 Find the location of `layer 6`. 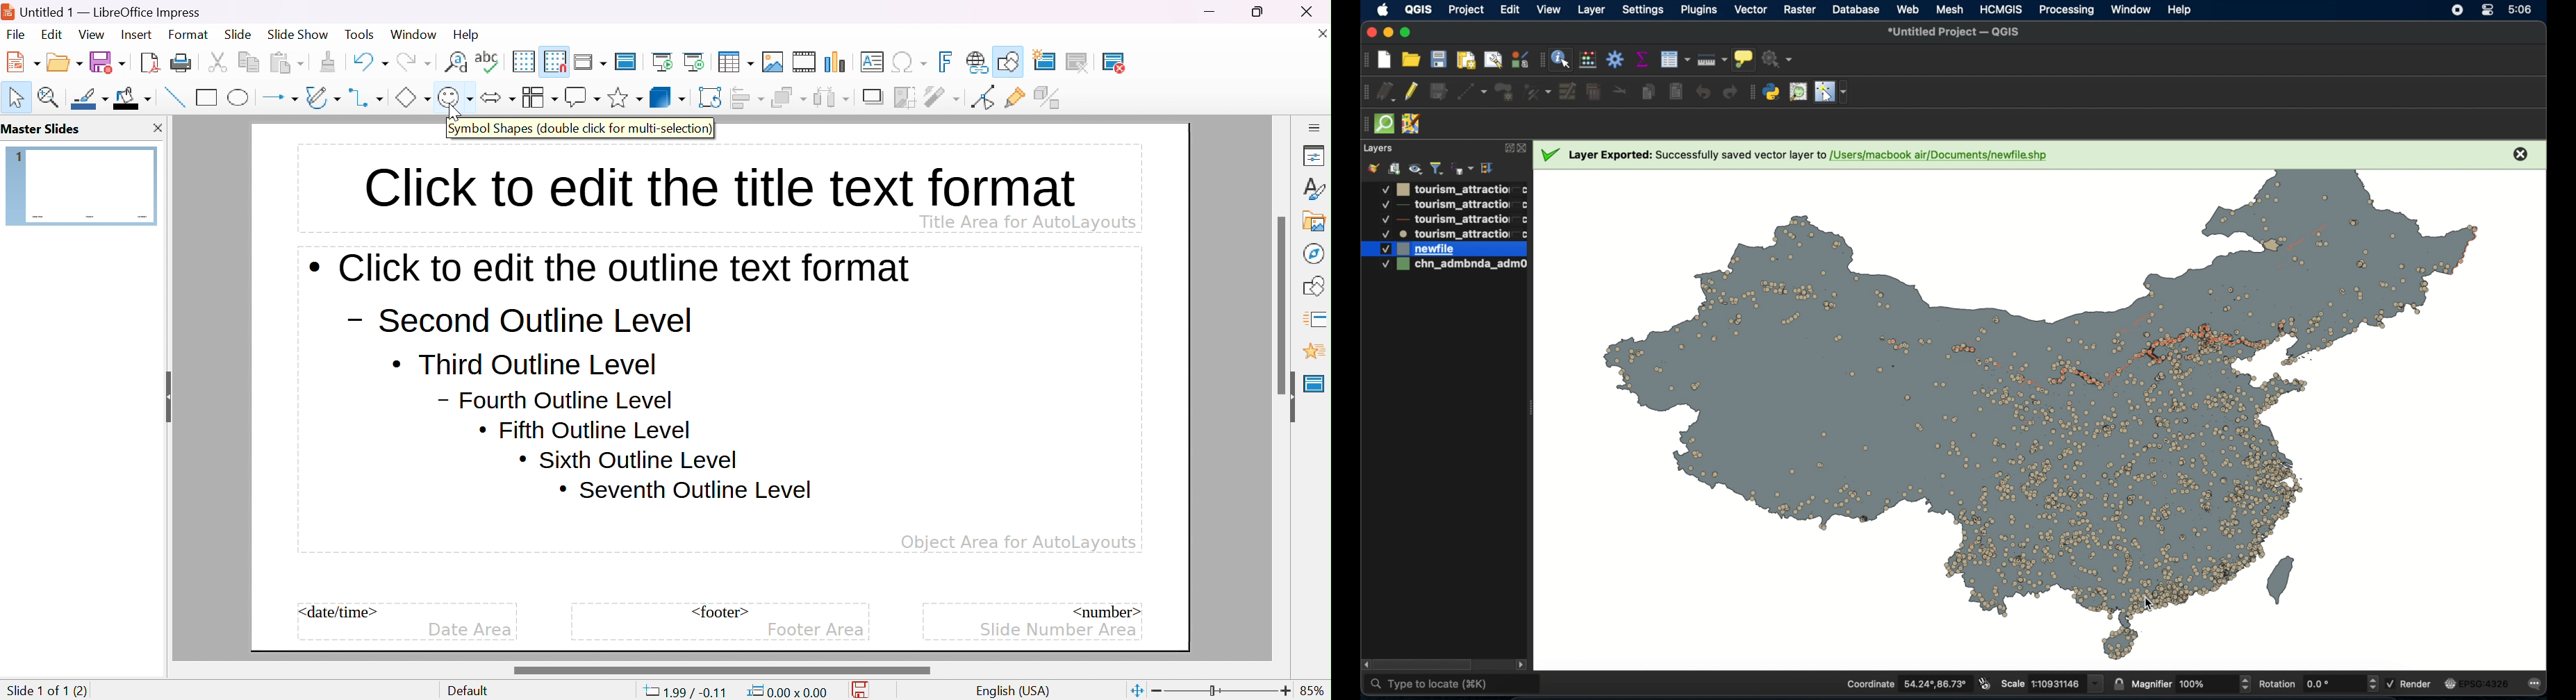

layer 6 is located at coordinates (1444, 266).